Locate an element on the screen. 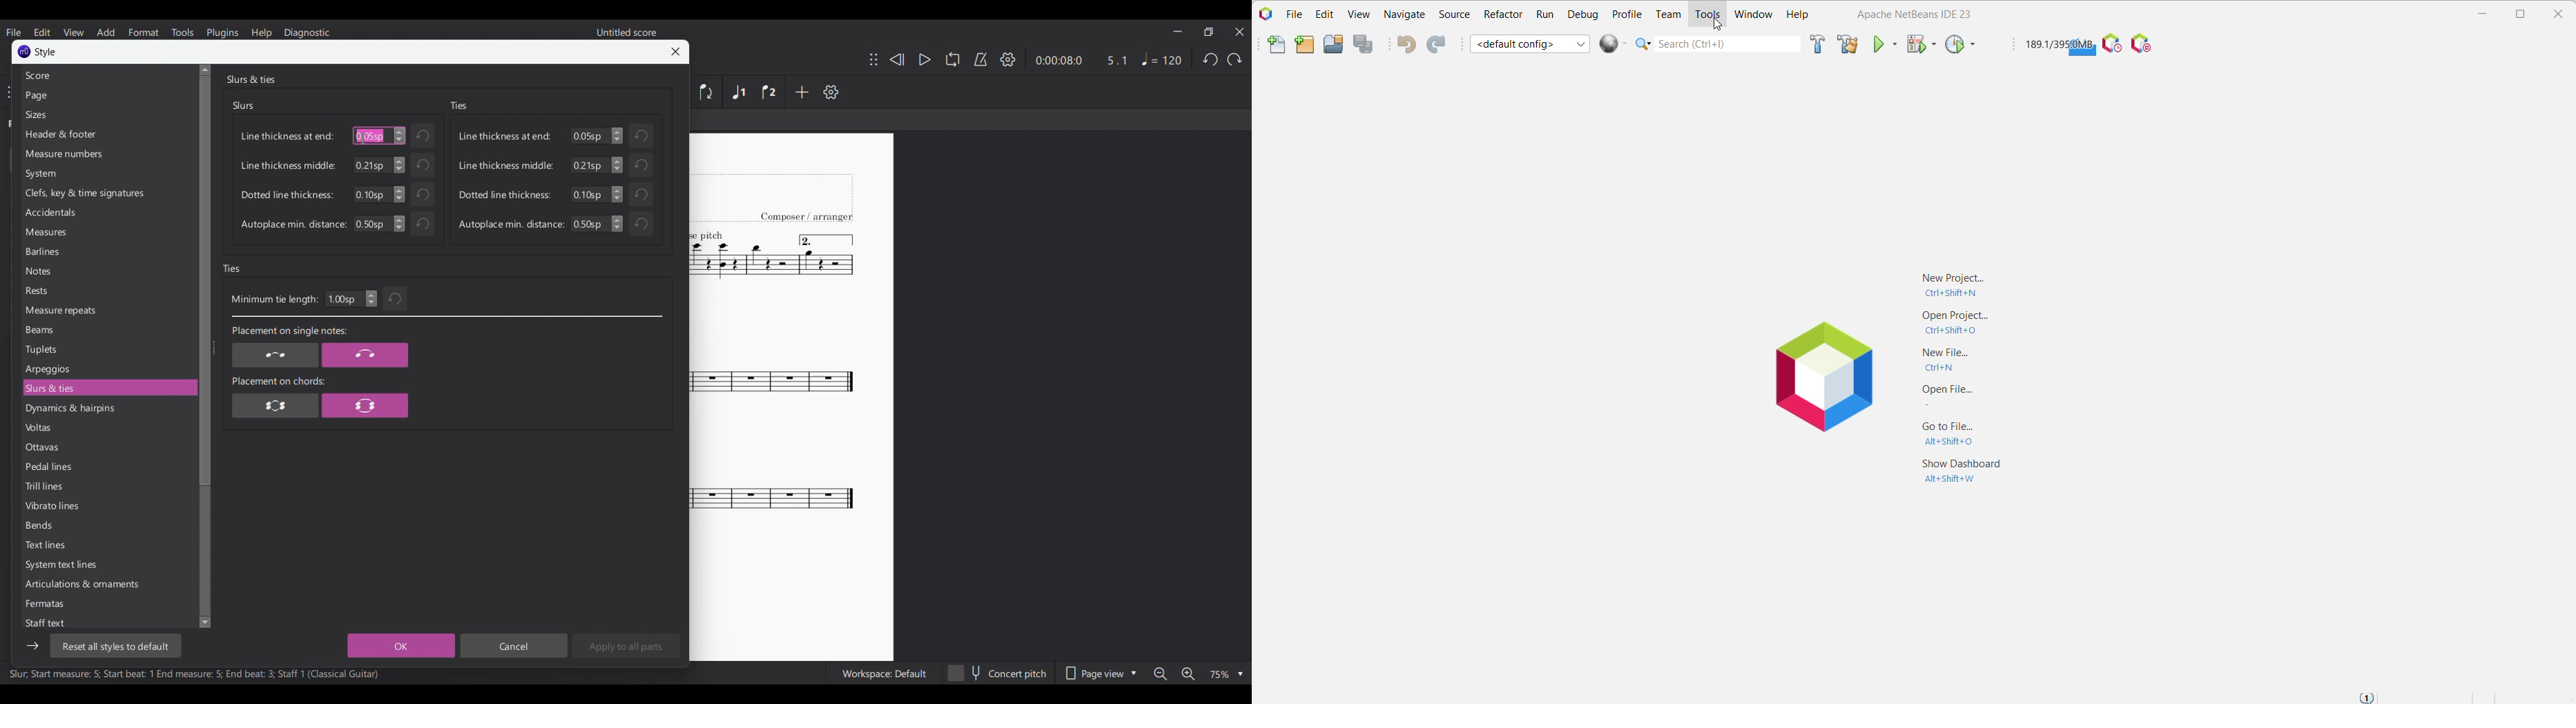 Image resolution: width=2576 pixels, height=728 pixels. Score is located at coordinates (106, 76).